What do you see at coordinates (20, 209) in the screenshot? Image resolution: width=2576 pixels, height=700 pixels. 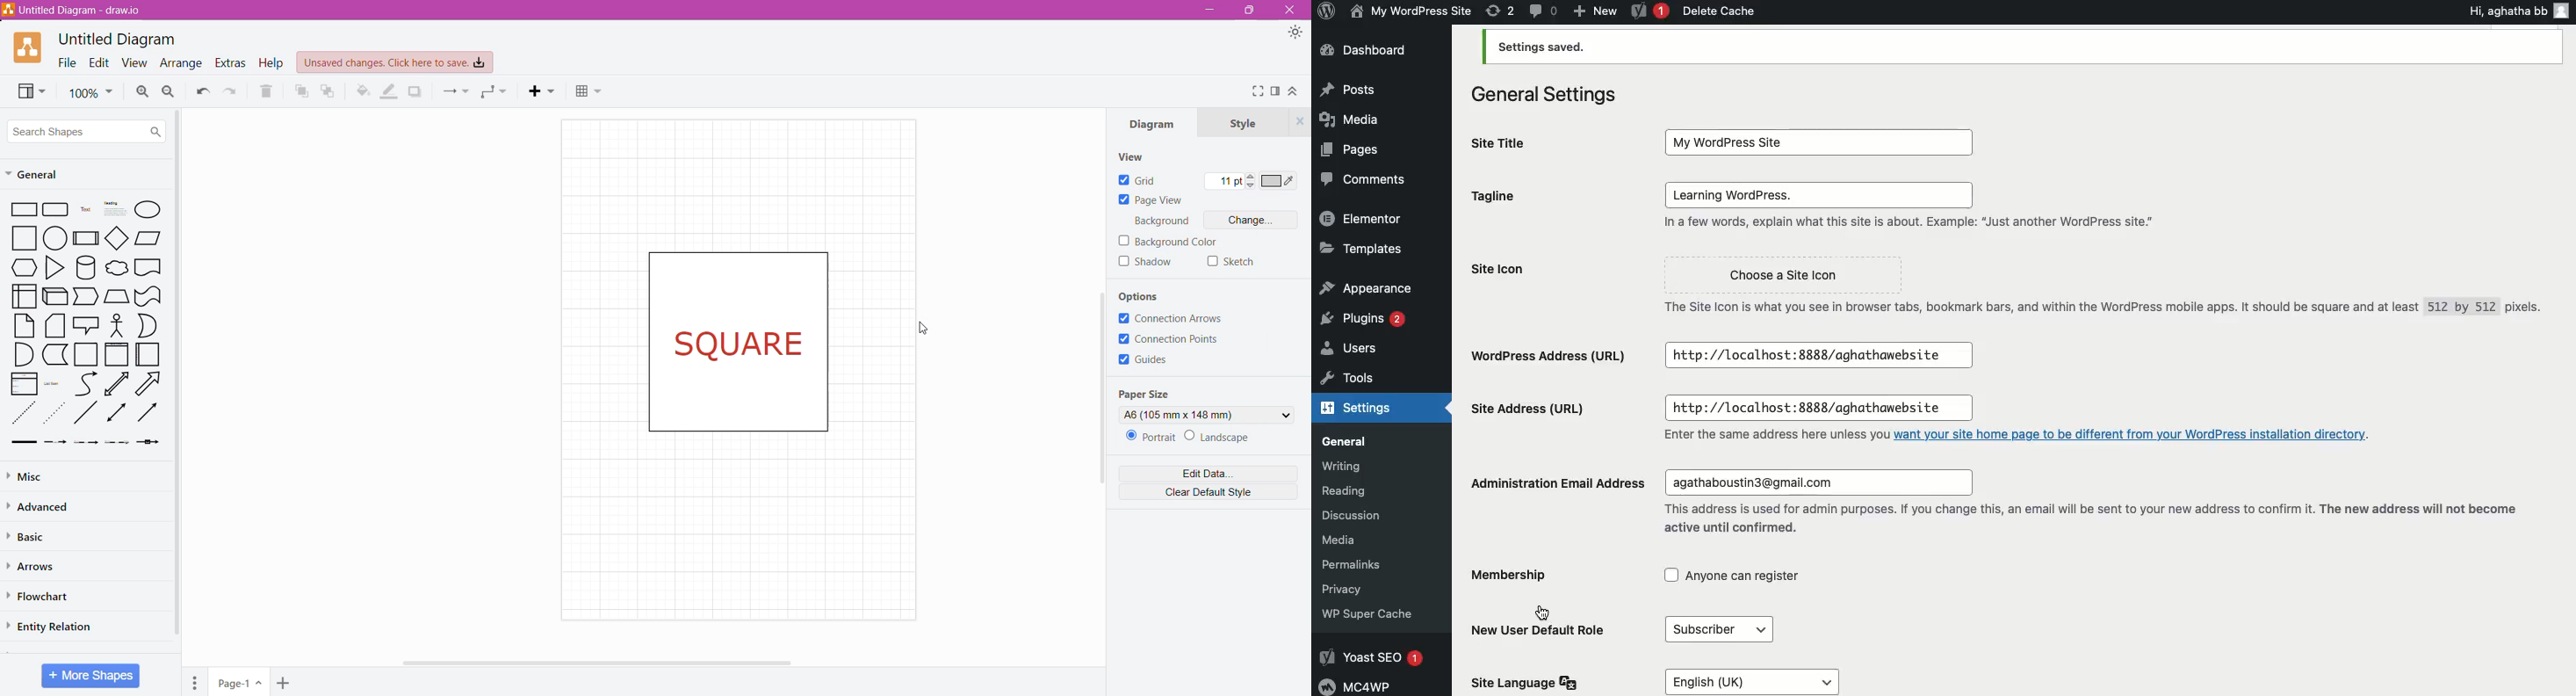 I see `Rectangle` at bounding box center [20, 209].